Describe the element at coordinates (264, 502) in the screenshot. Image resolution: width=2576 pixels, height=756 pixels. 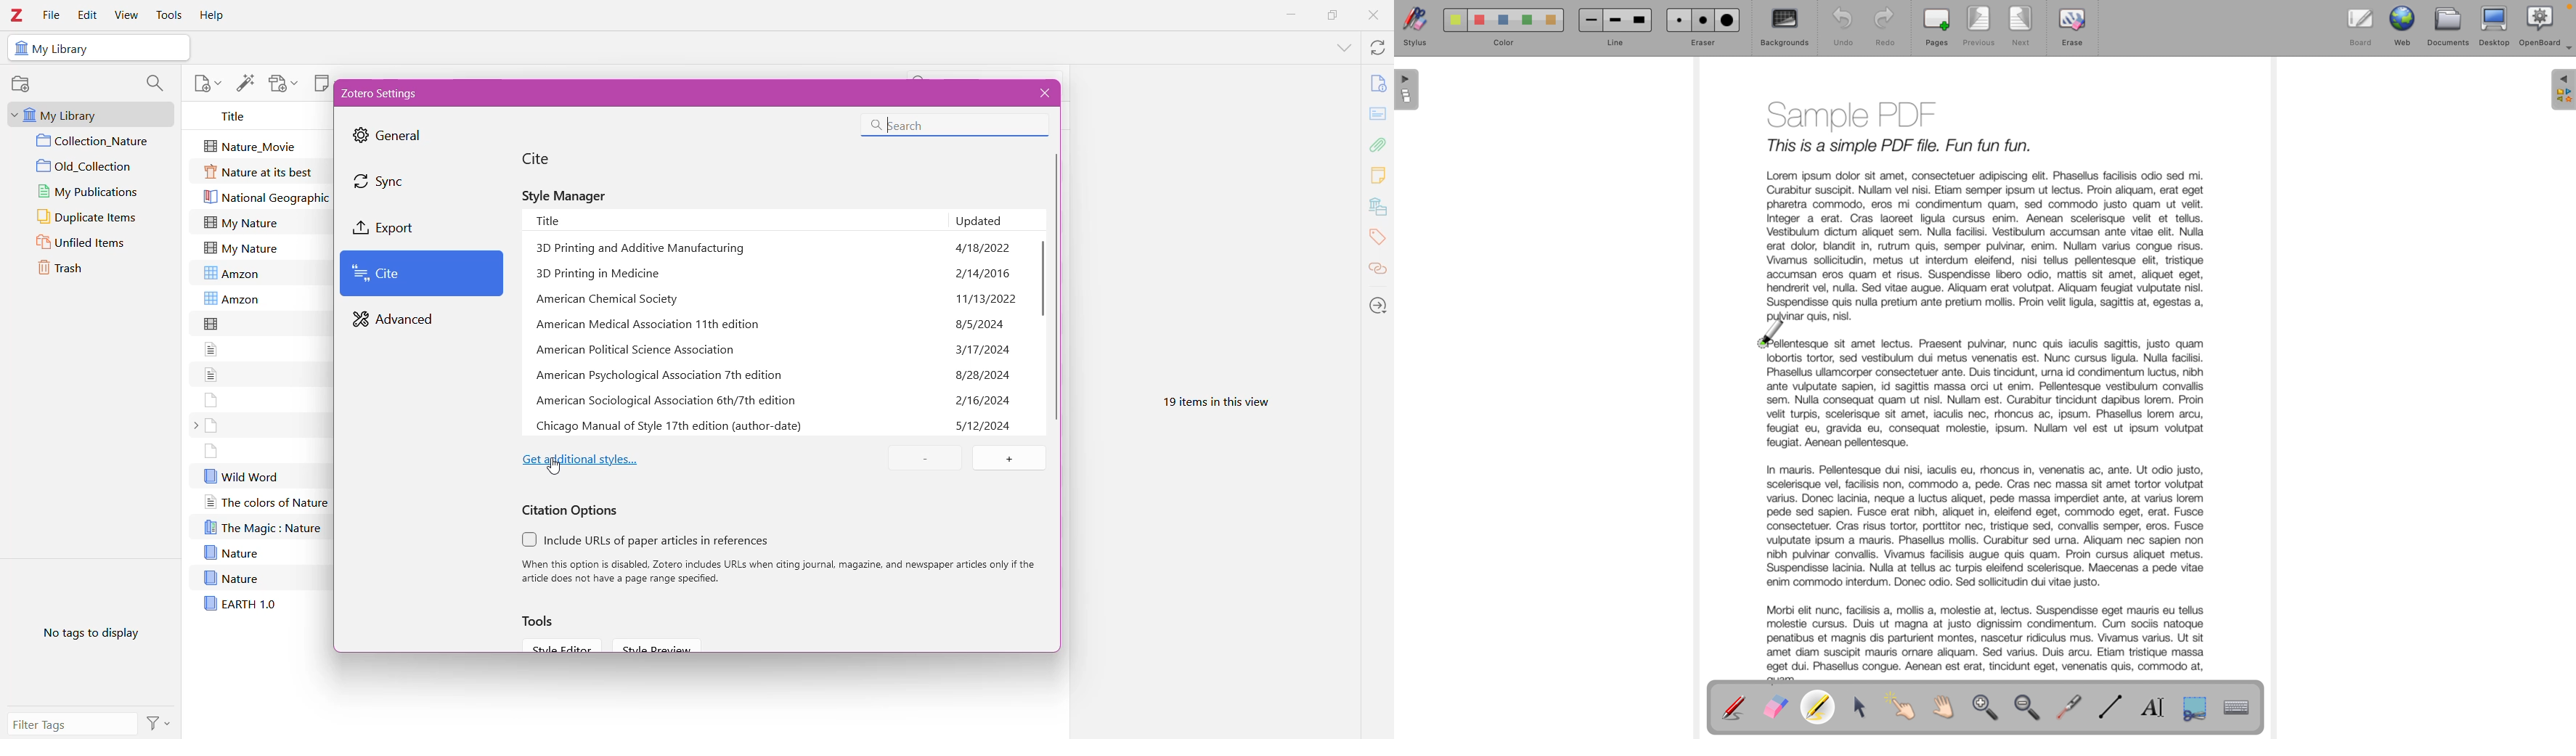
I see `The colors of Nature` at that location.